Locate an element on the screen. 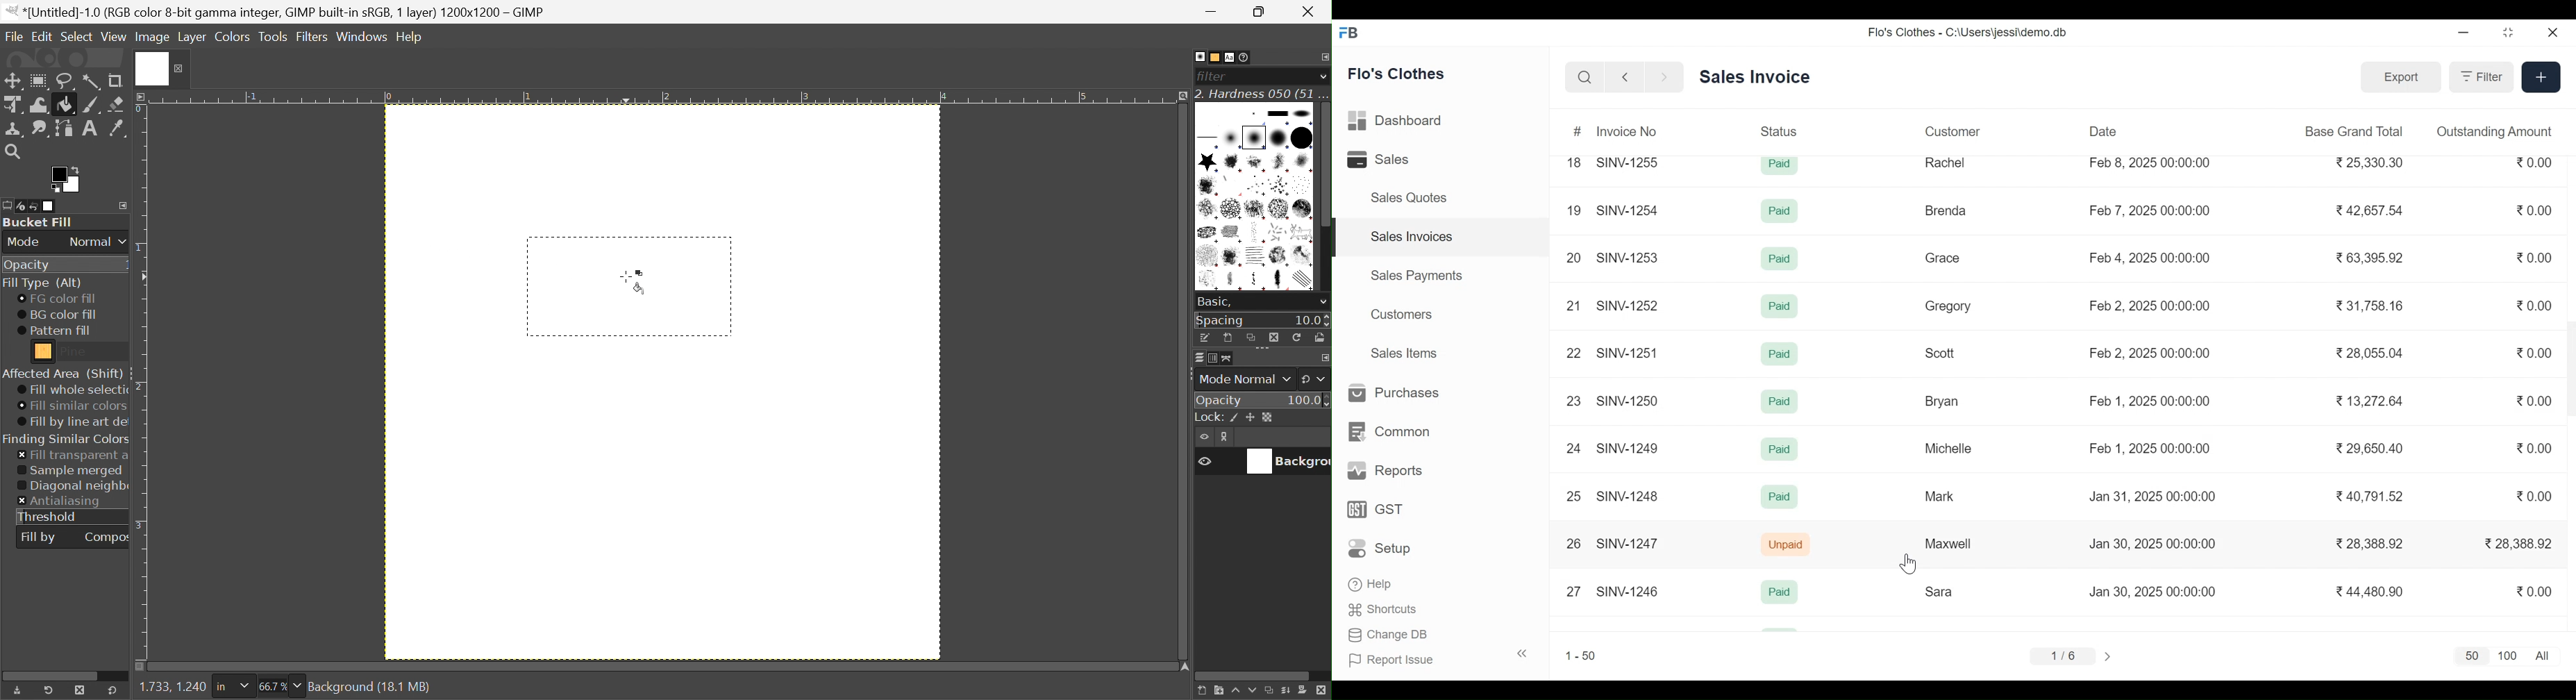 This screenshot has width=2576, height=700. Close is located at coordinates (1312, 11).